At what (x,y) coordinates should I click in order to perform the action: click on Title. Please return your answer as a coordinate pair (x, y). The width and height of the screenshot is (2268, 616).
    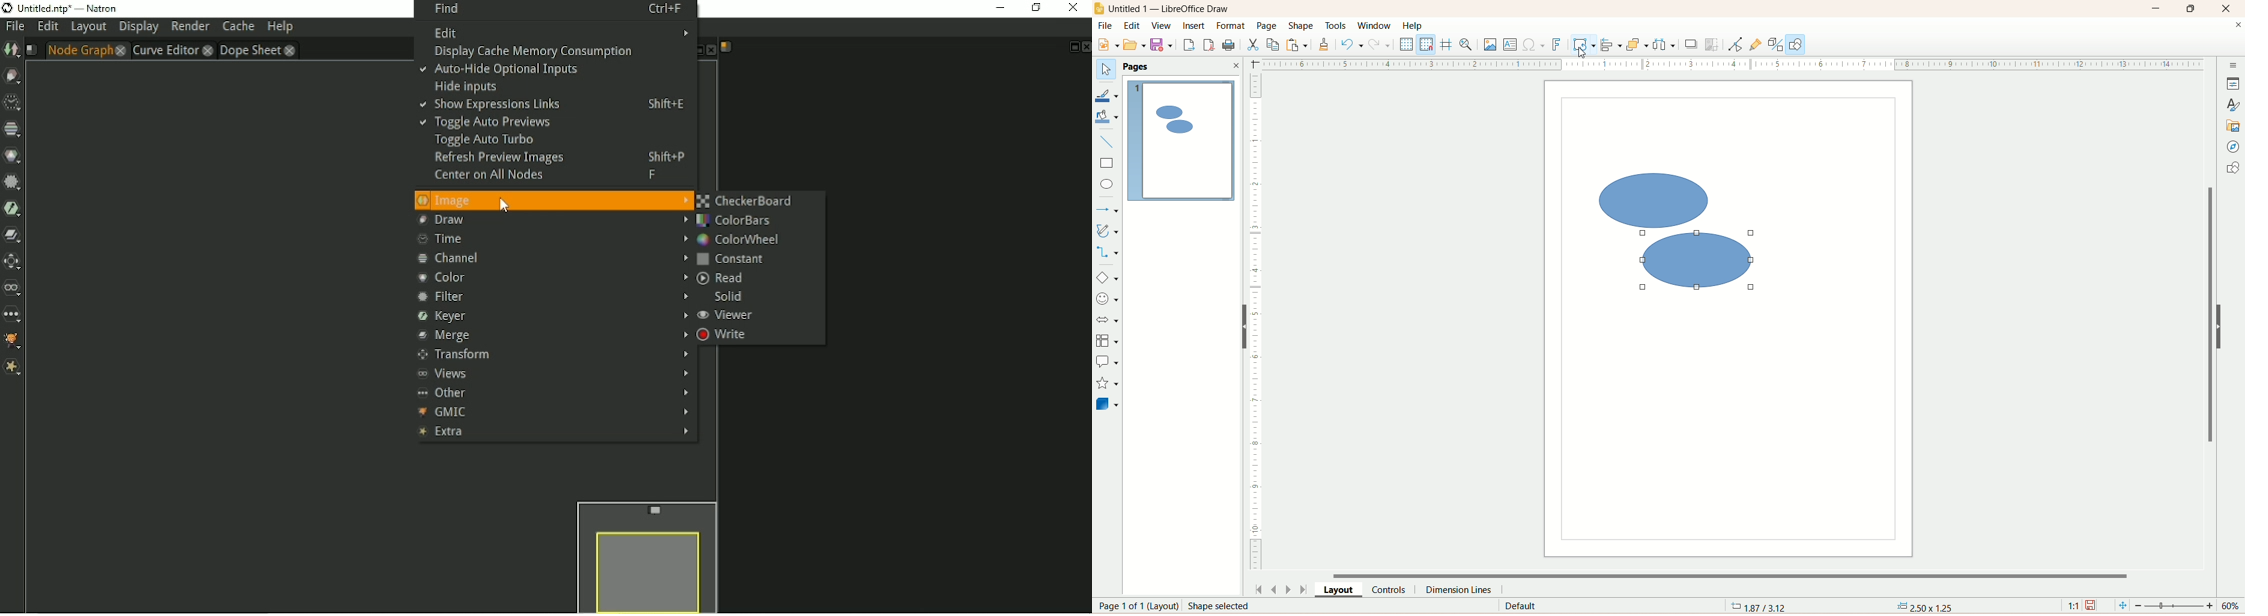
    Looking at the image, I should click on (61, 8).